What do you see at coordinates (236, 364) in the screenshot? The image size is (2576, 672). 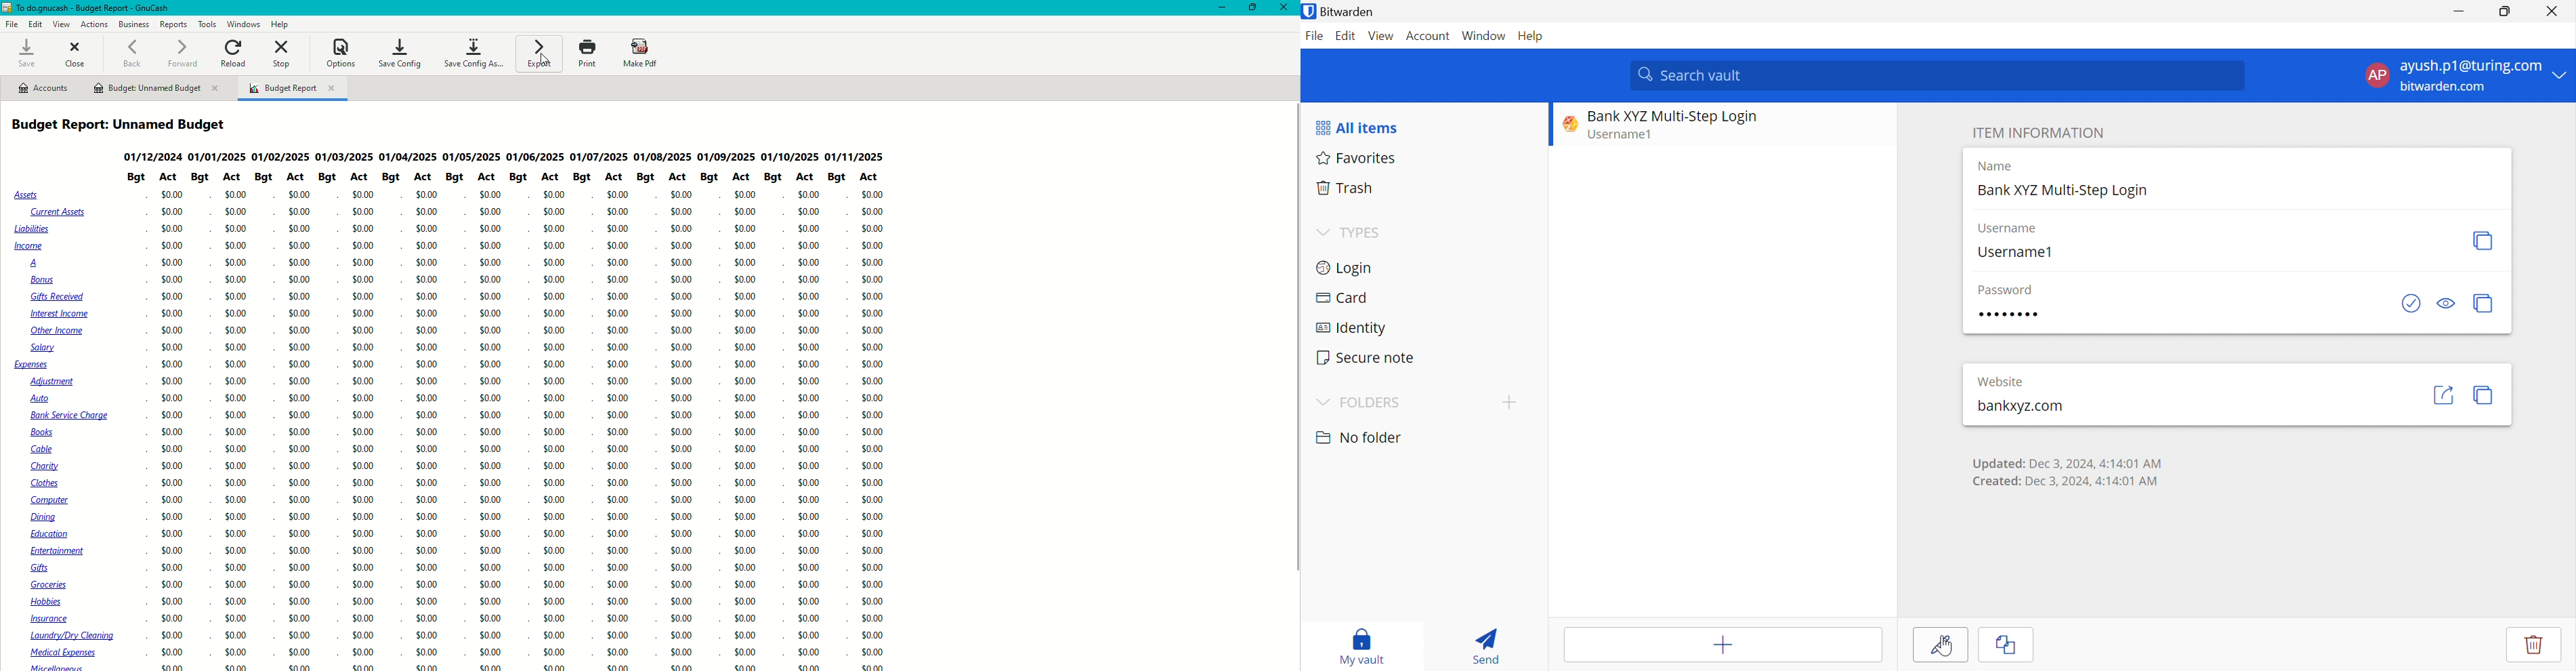 I see `0.00` at bounding box center [236, 364].